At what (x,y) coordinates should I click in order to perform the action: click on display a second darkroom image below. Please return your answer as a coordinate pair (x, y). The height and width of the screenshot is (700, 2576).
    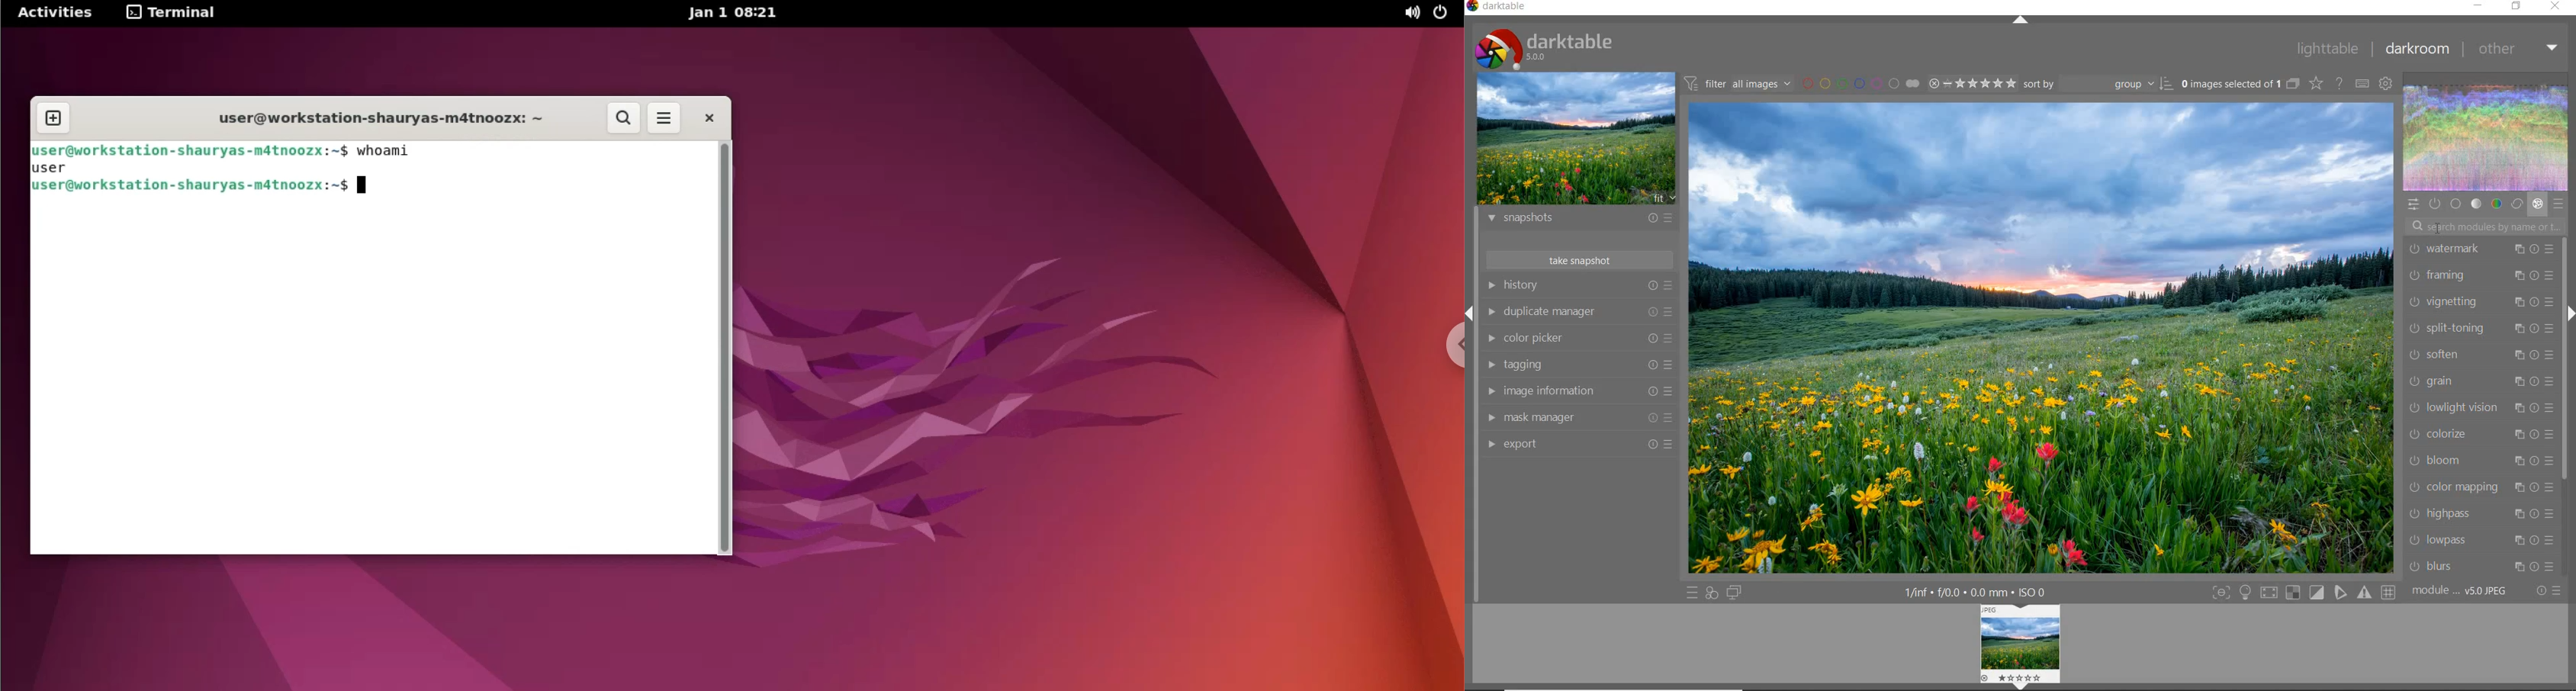
    Looking at the image, I should click on (1737, 592).